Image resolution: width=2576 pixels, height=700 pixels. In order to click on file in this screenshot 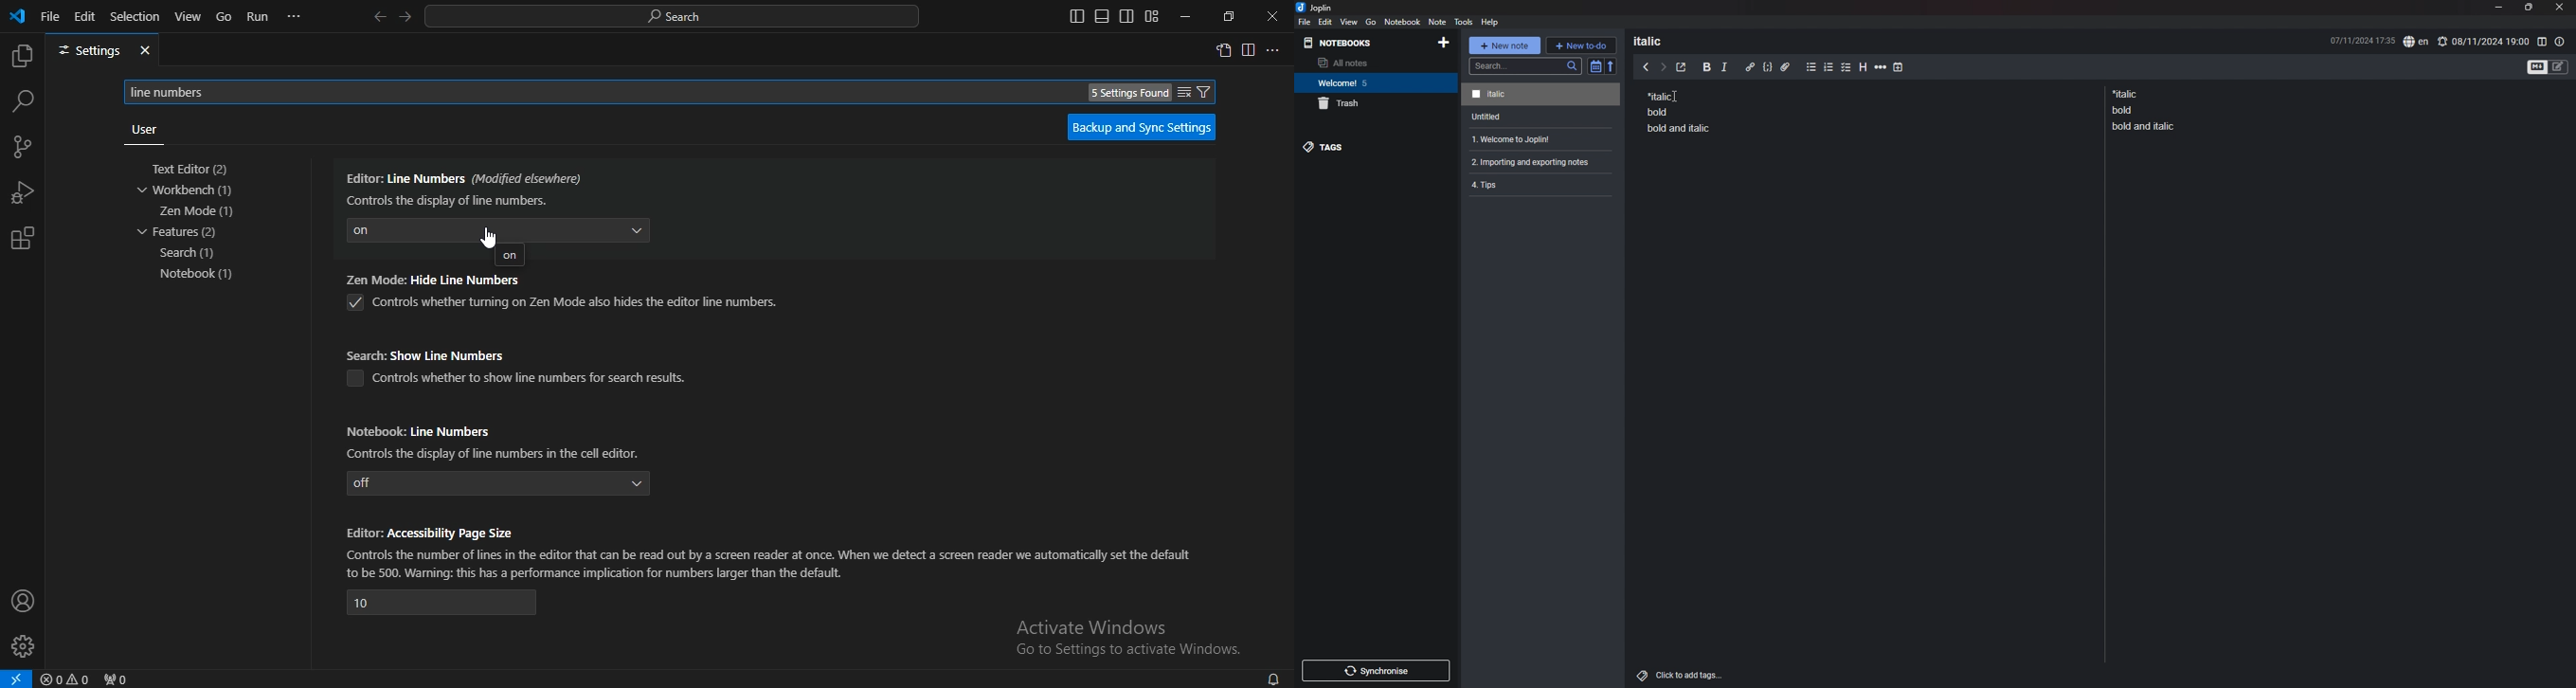, I will do `click(1305, 21)`.